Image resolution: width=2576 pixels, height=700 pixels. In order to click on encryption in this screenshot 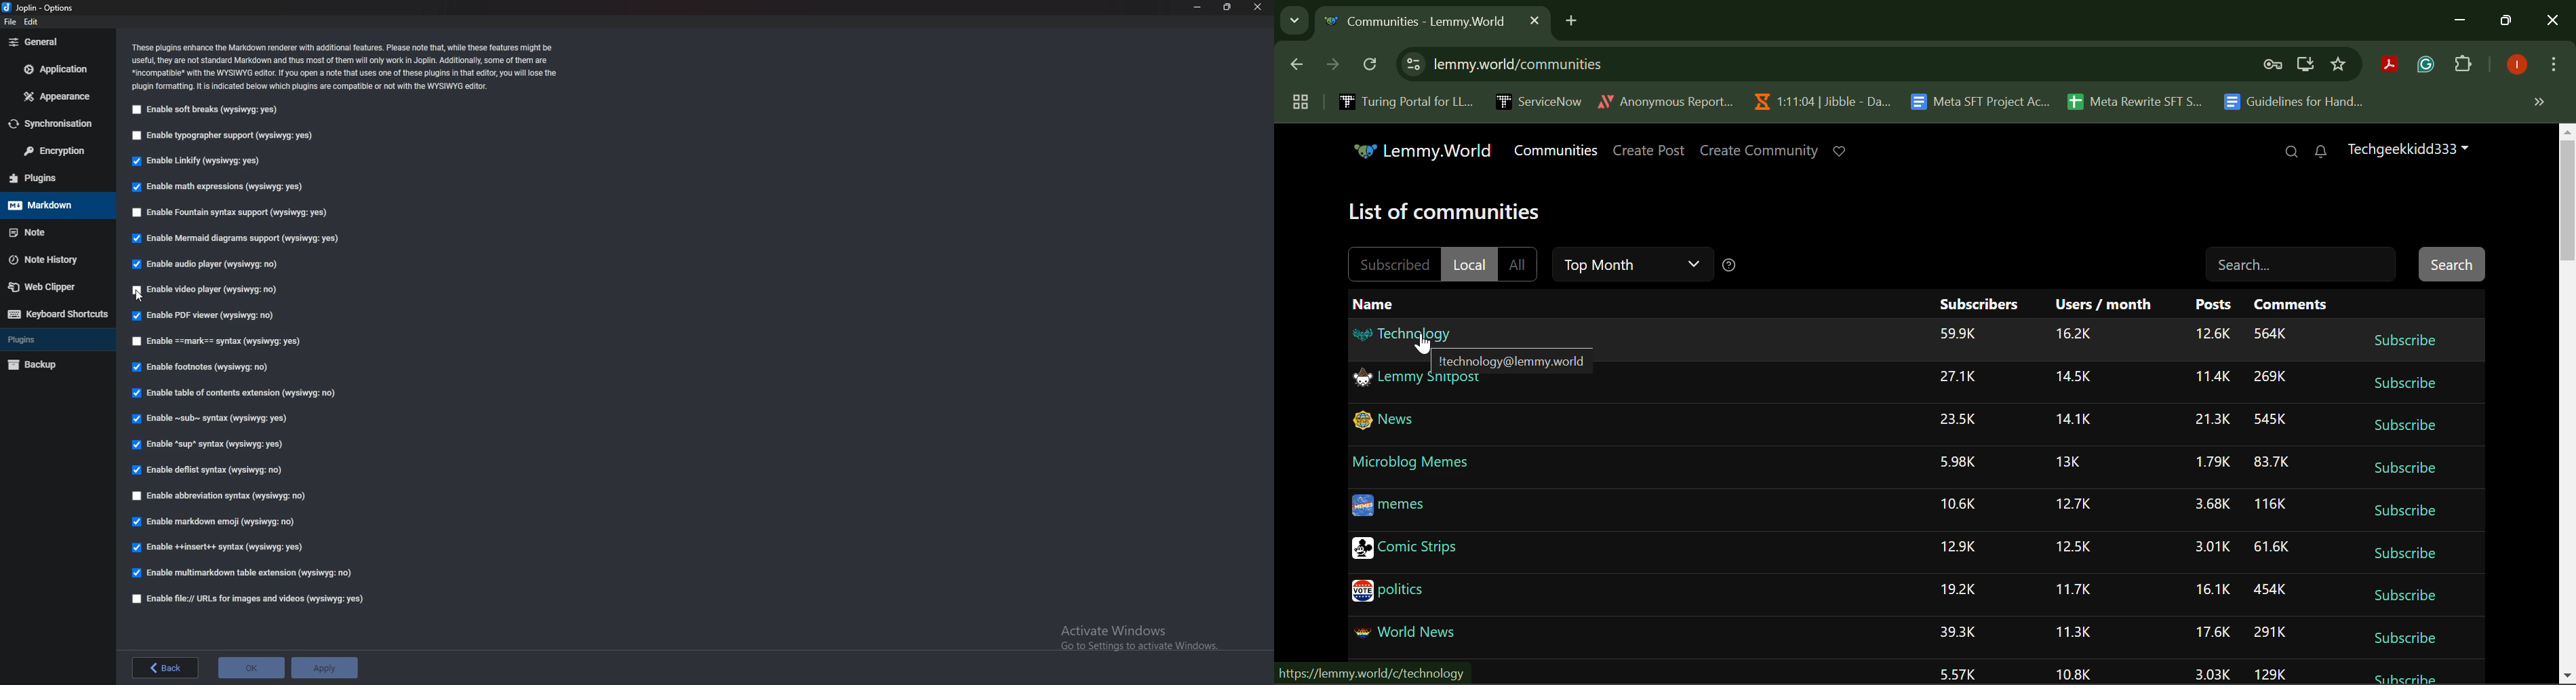, I will do `click(53, 152)`.